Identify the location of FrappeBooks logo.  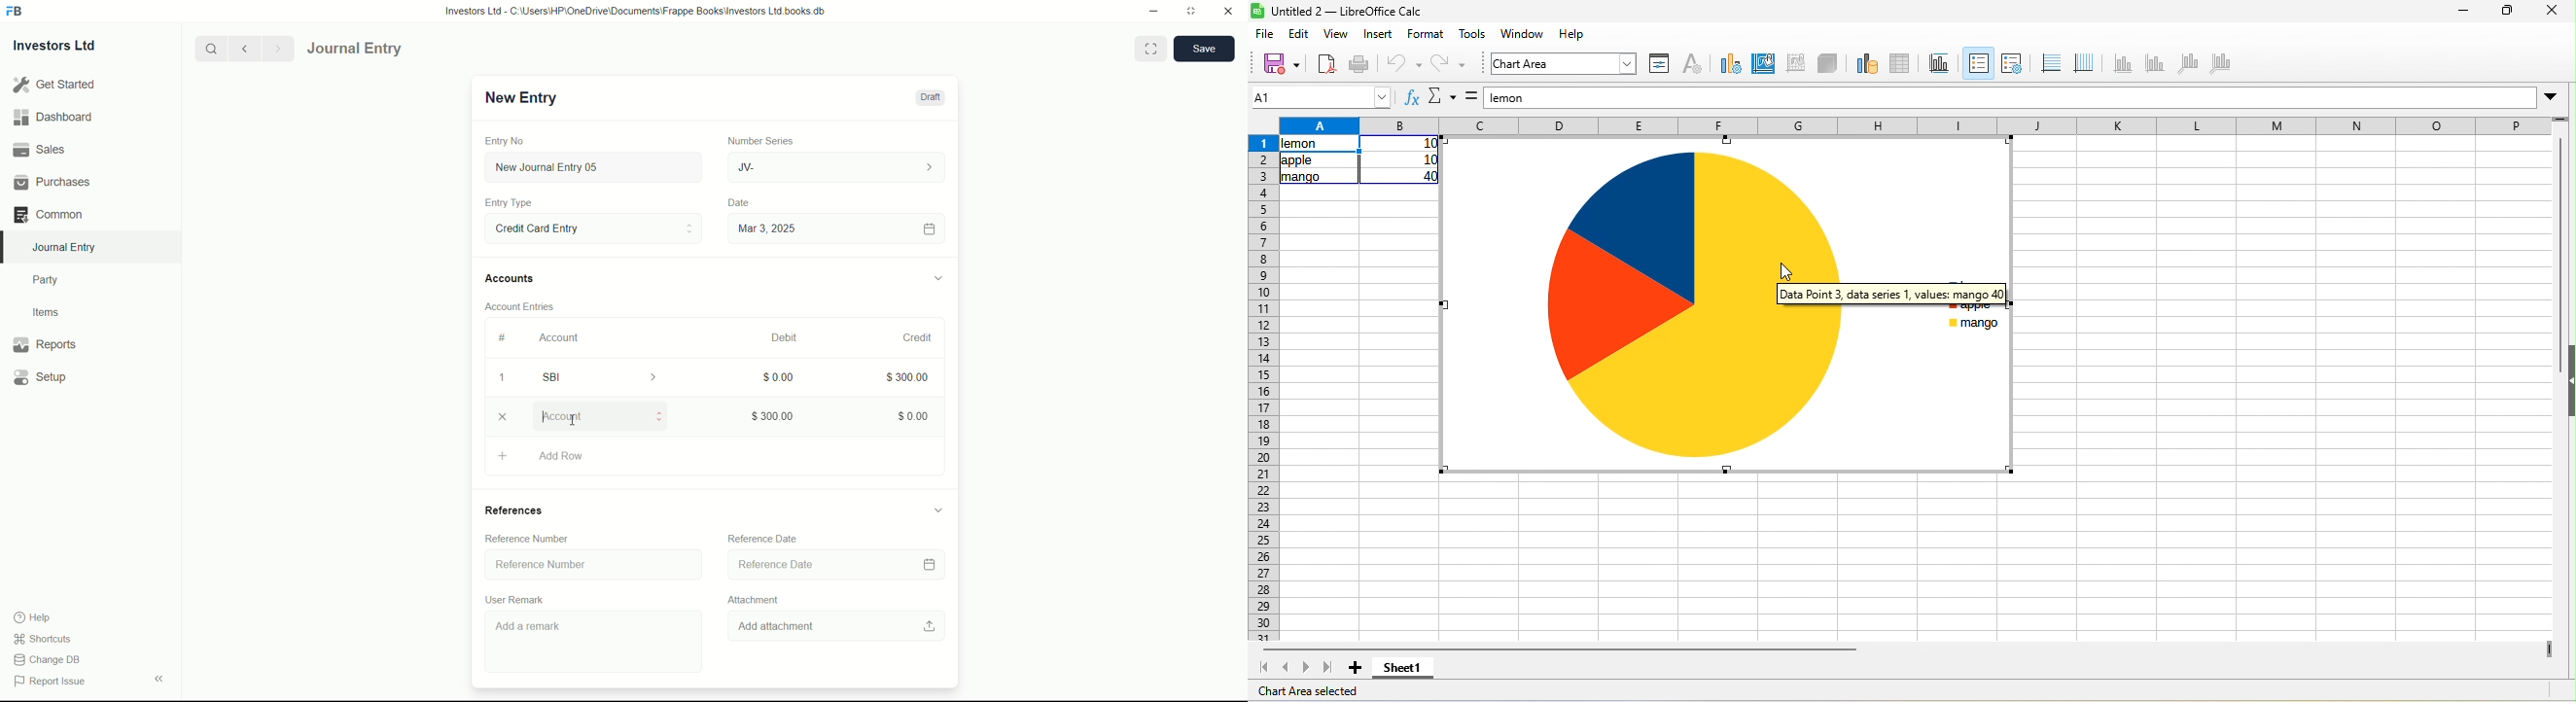
(14, 12).